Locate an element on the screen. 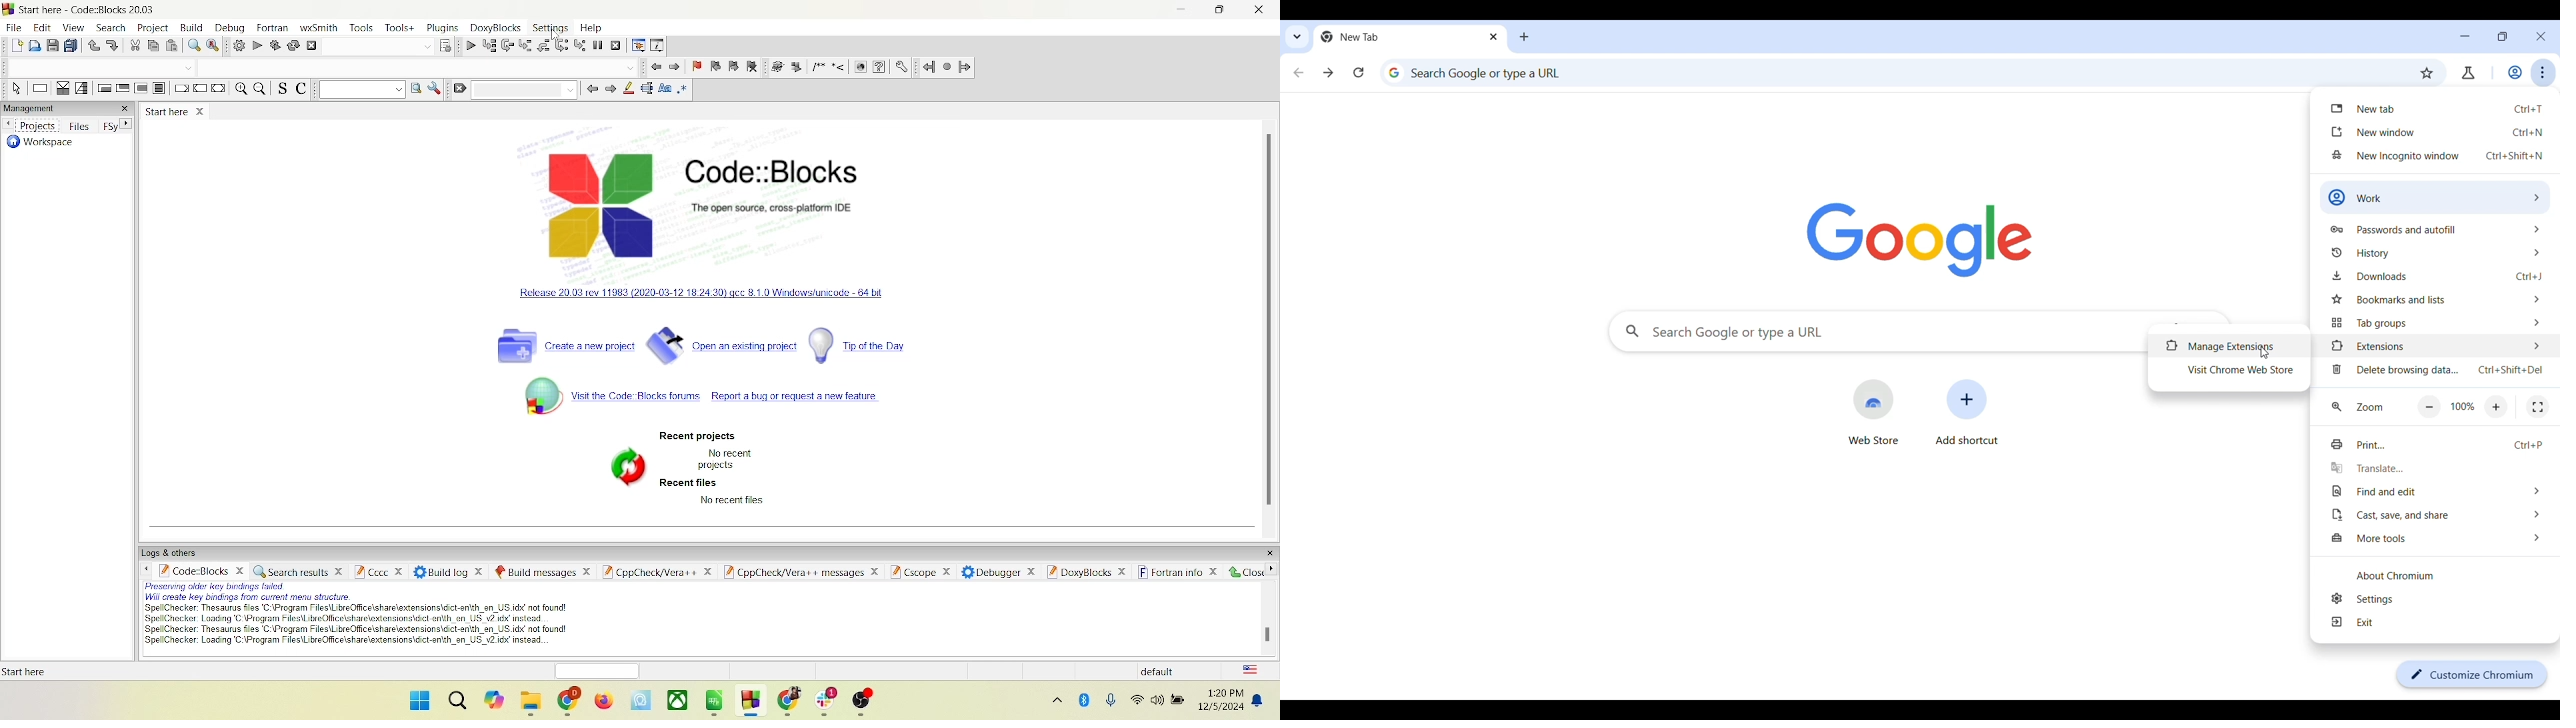 Image resolution: width=2576 pixels, height=728 pixels. cscope is located at coordinates (923, 575).